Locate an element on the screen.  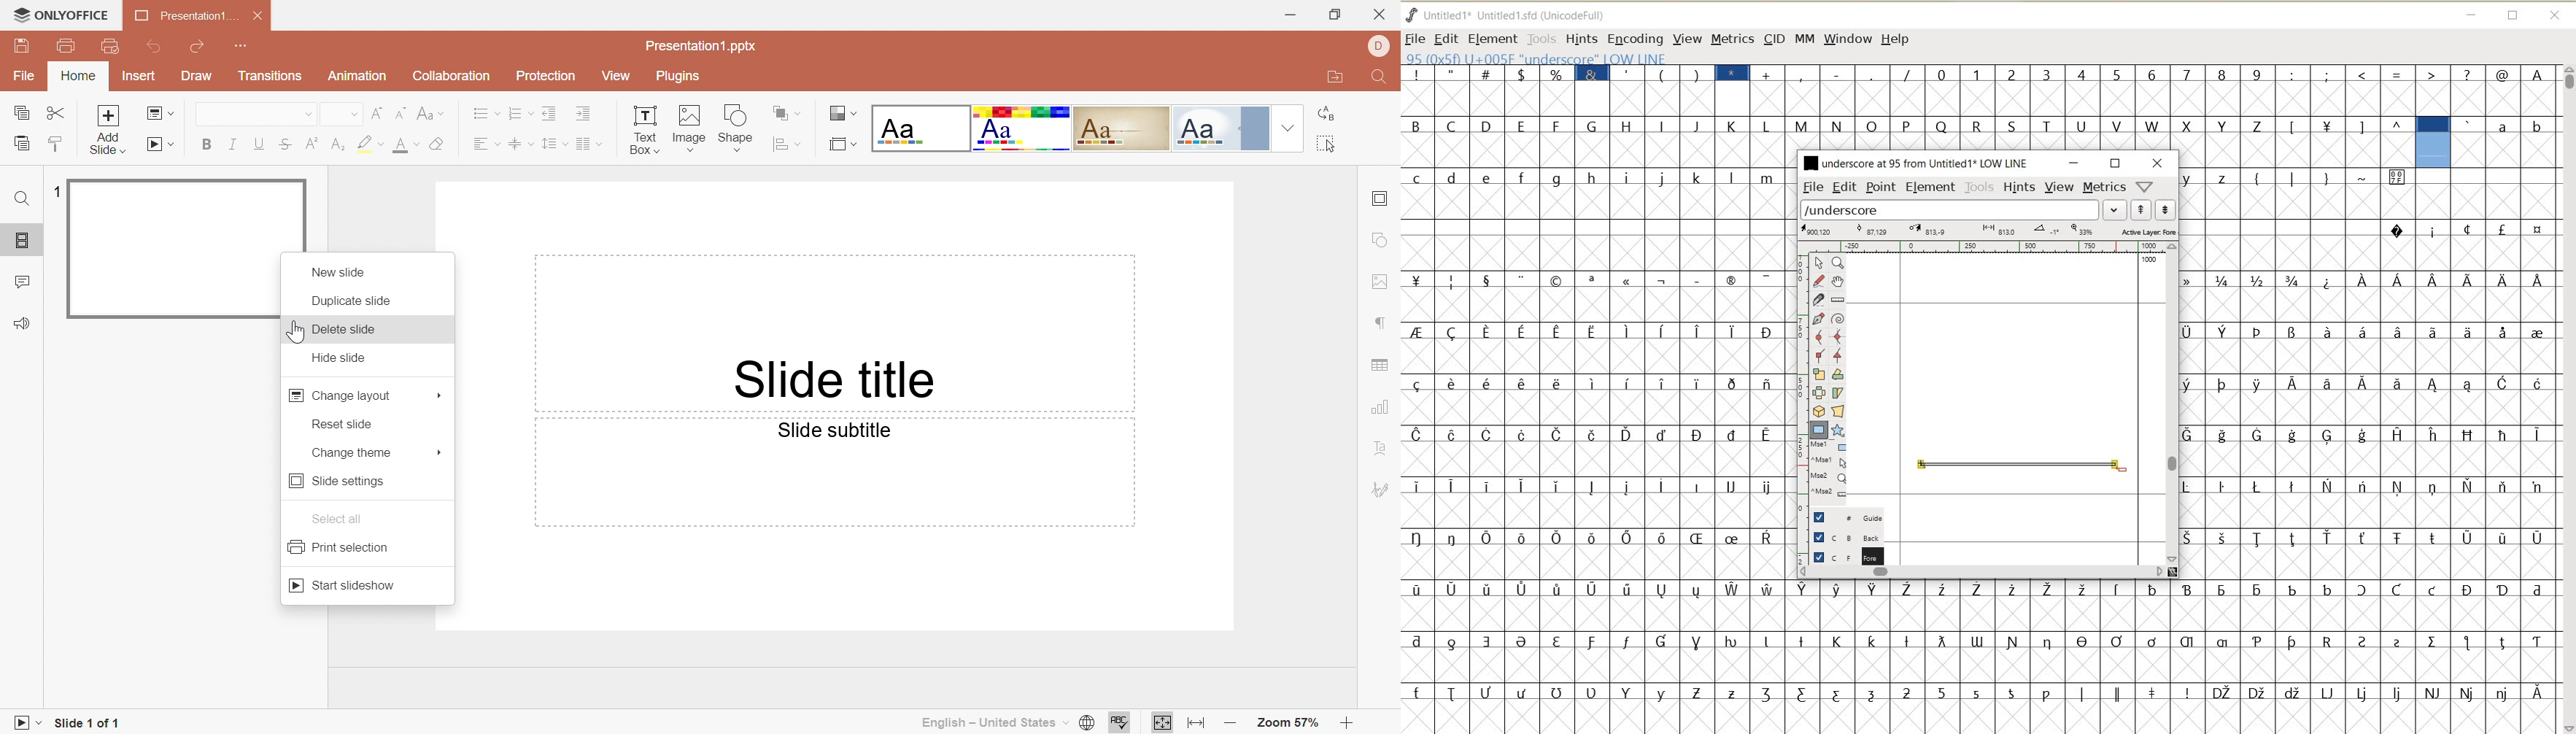
Copy is located at coordinates (21, 113).